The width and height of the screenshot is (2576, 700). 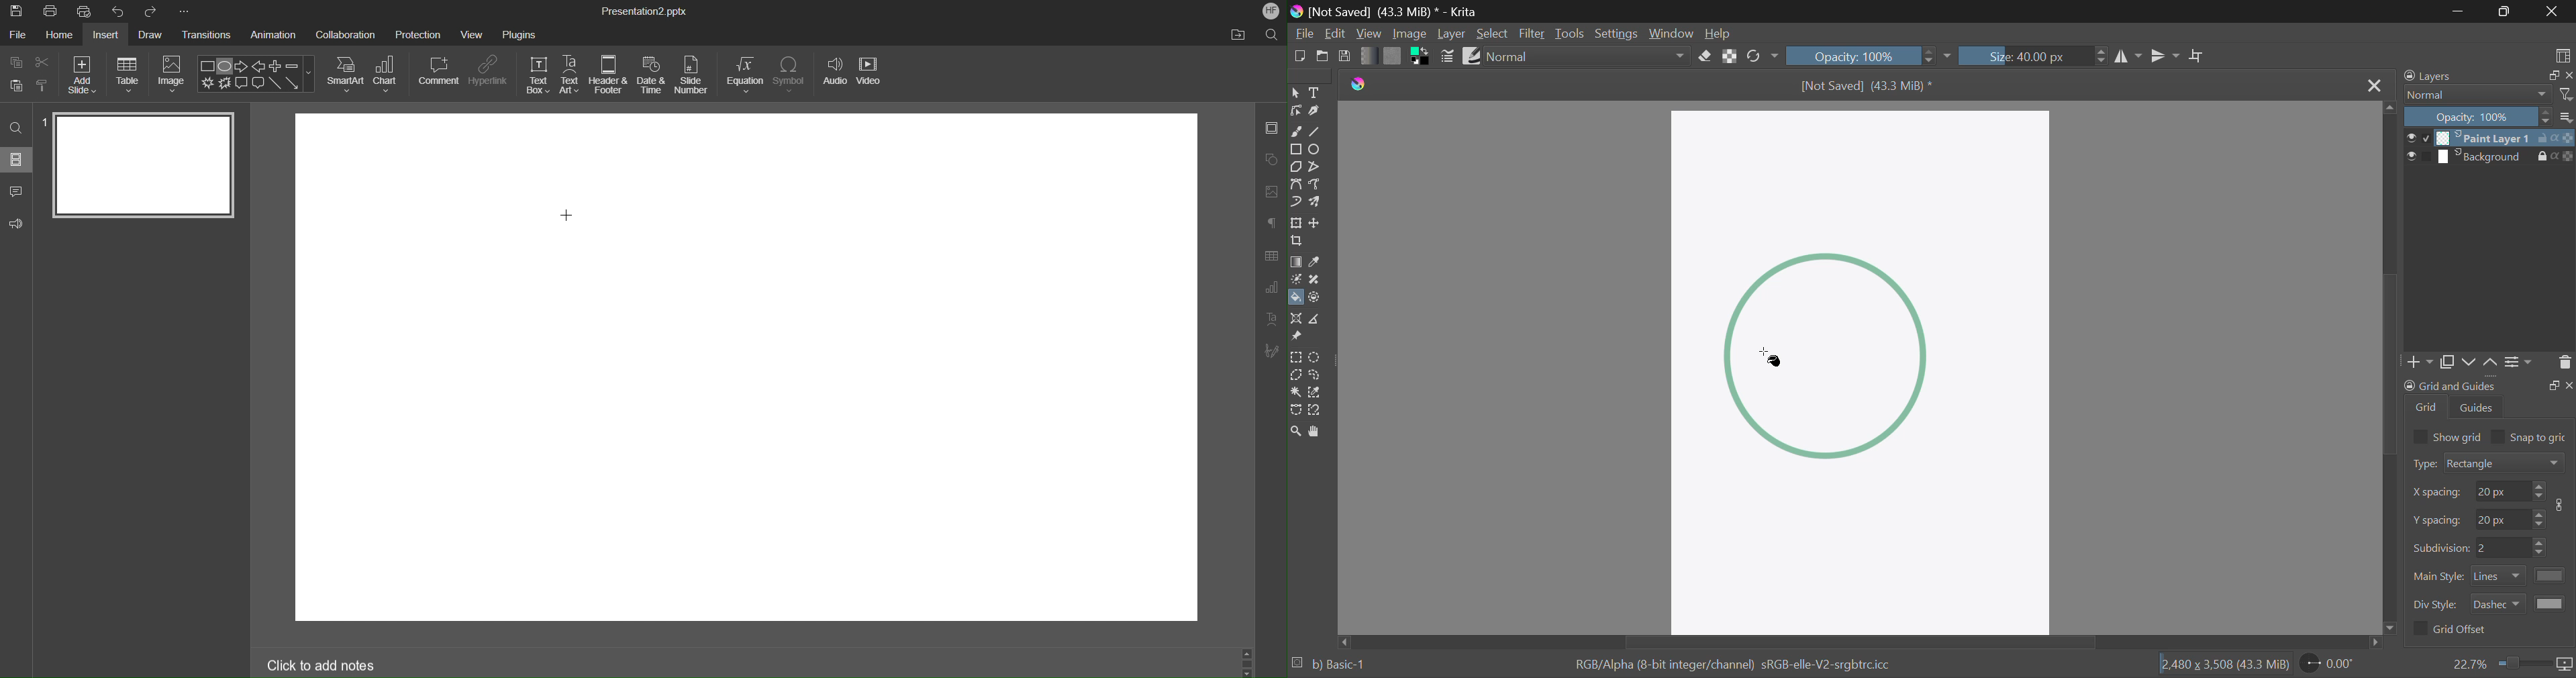 What do you see at coordinates (1493, 34) in the screenshot?
I see `Select` at bounding box center [1493, 34].